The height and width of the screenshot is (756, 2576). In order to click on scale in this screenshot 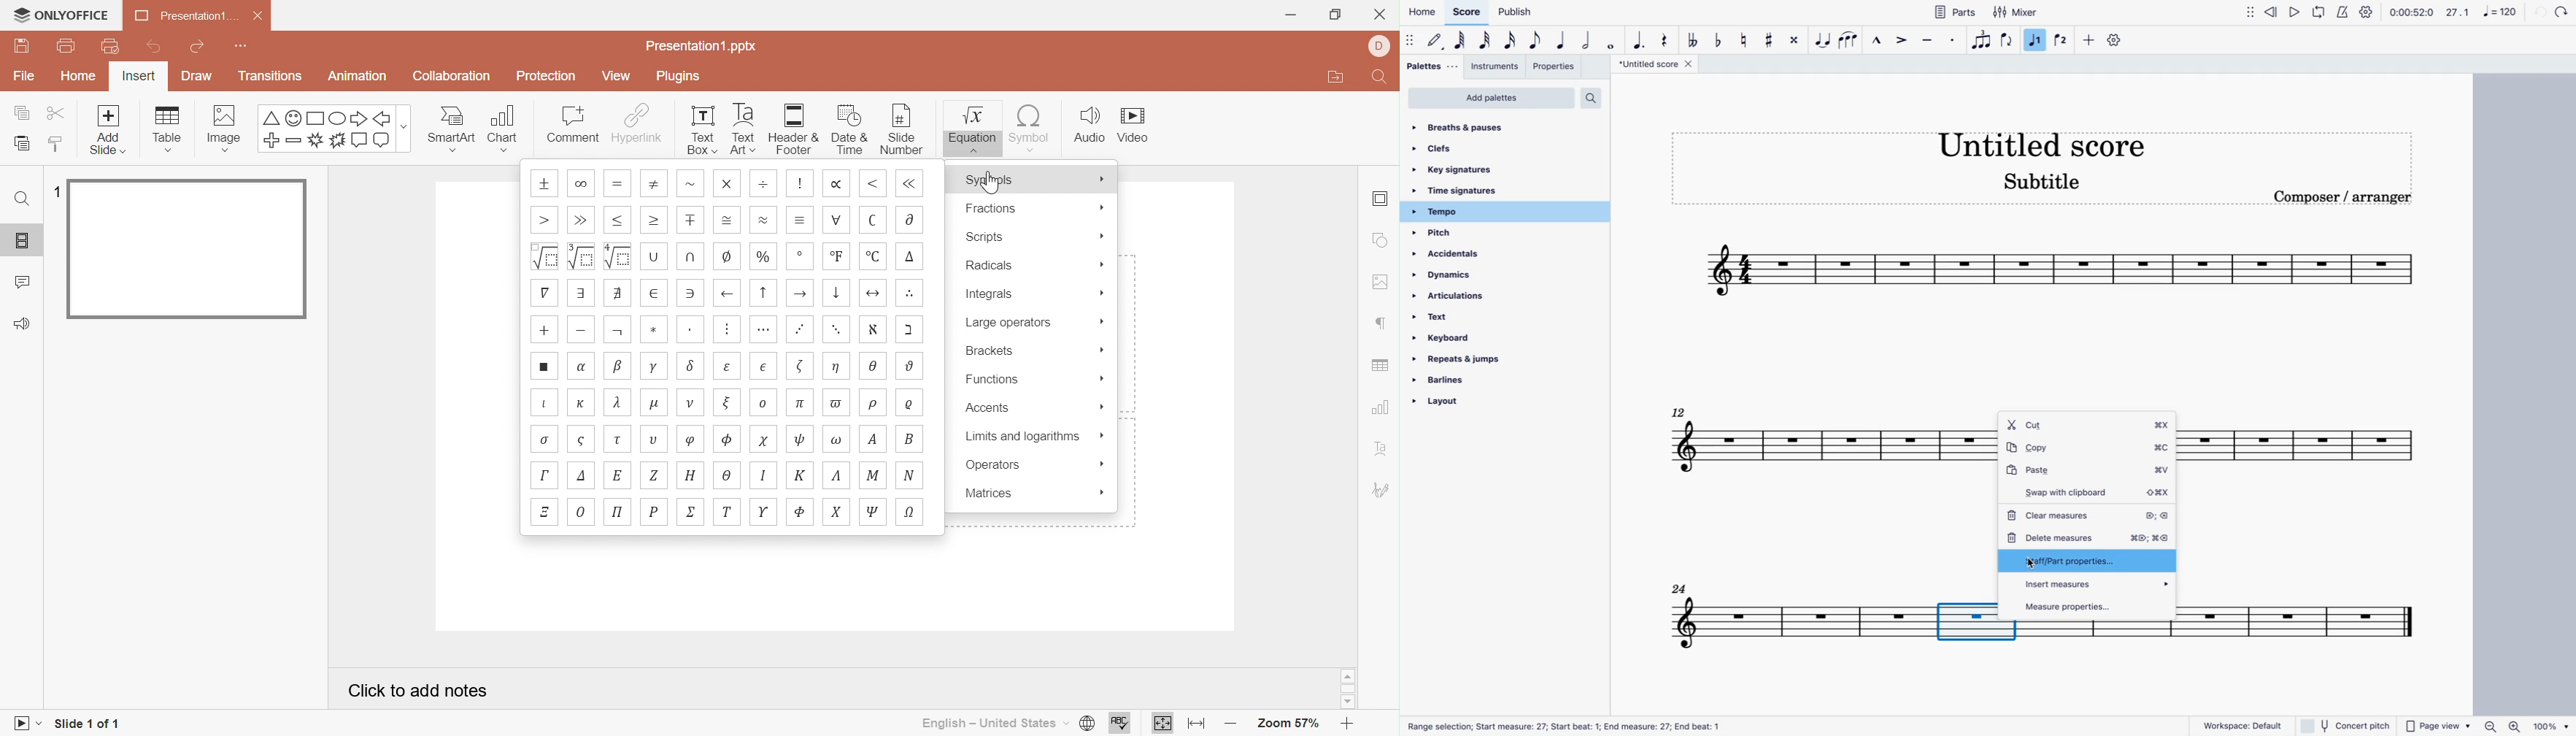, I will do `click(2481, 13)`.